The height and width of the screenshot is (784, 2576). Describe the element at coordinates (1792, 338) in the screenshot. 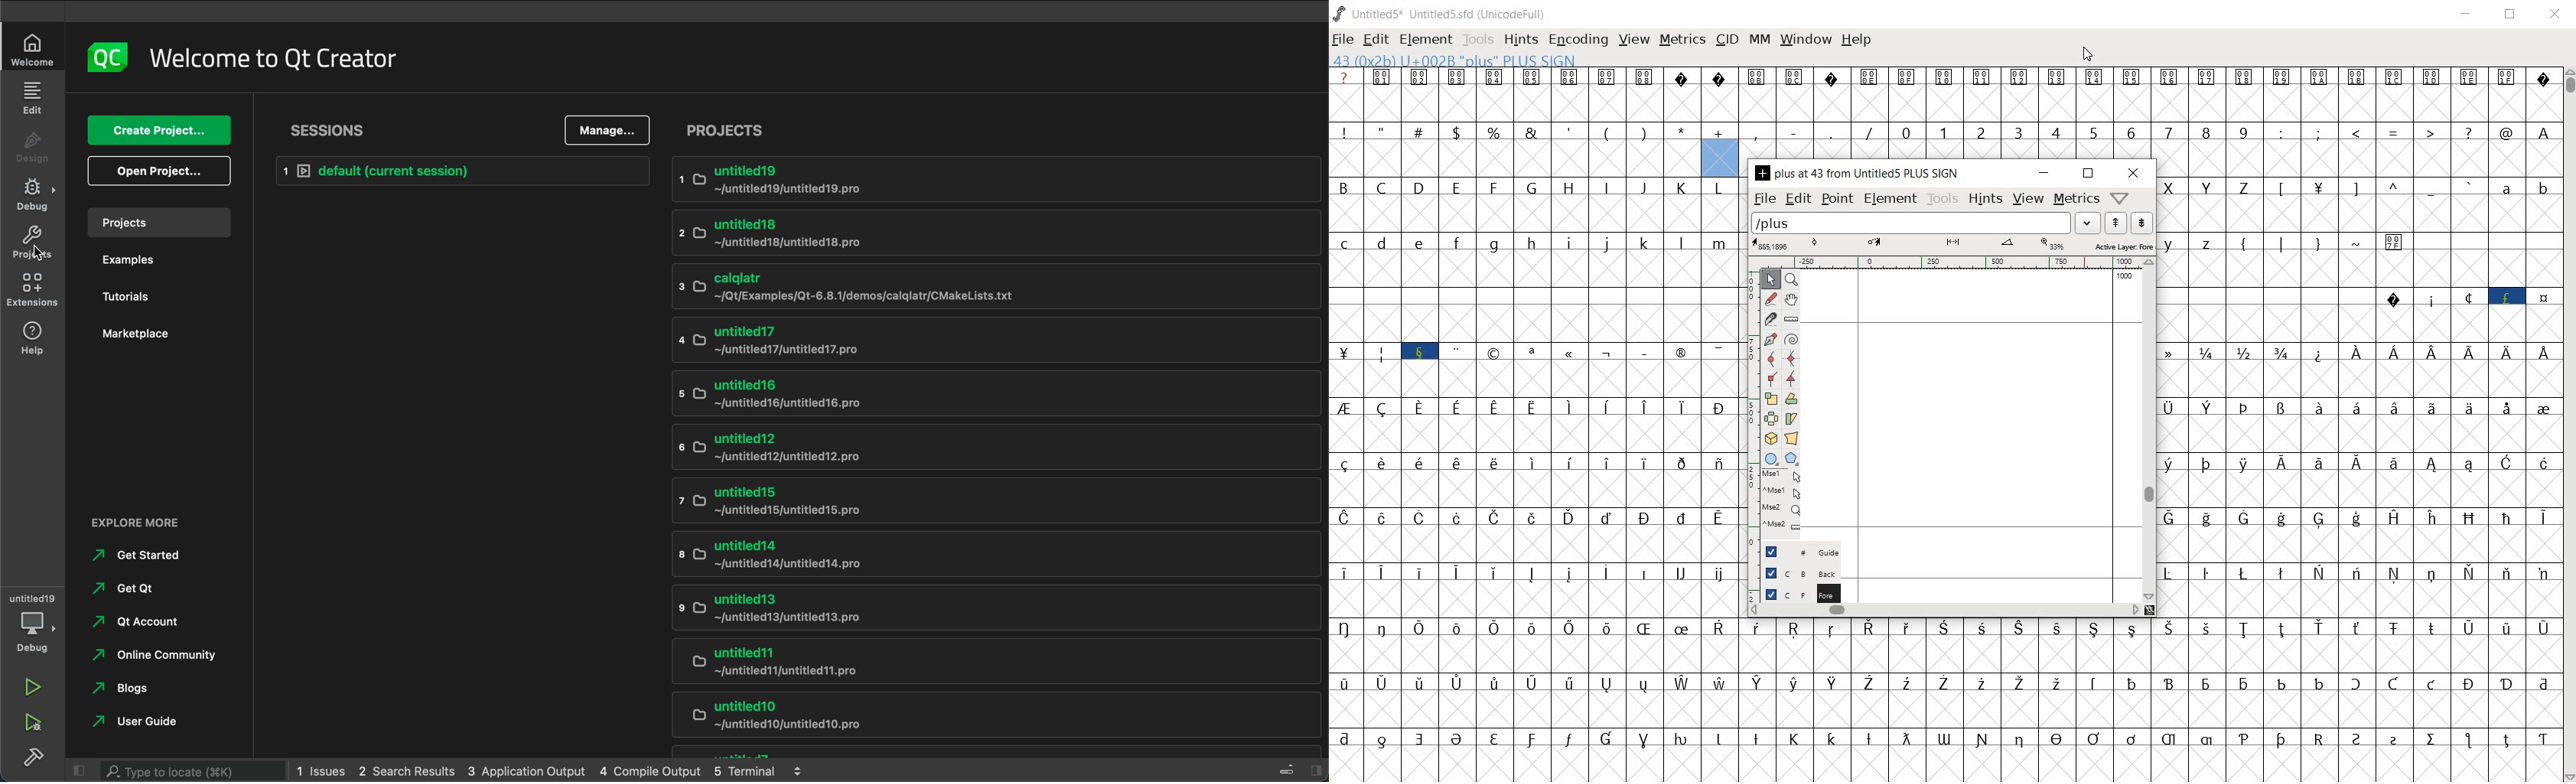

I see `change whether spiro is active or not` at that location.